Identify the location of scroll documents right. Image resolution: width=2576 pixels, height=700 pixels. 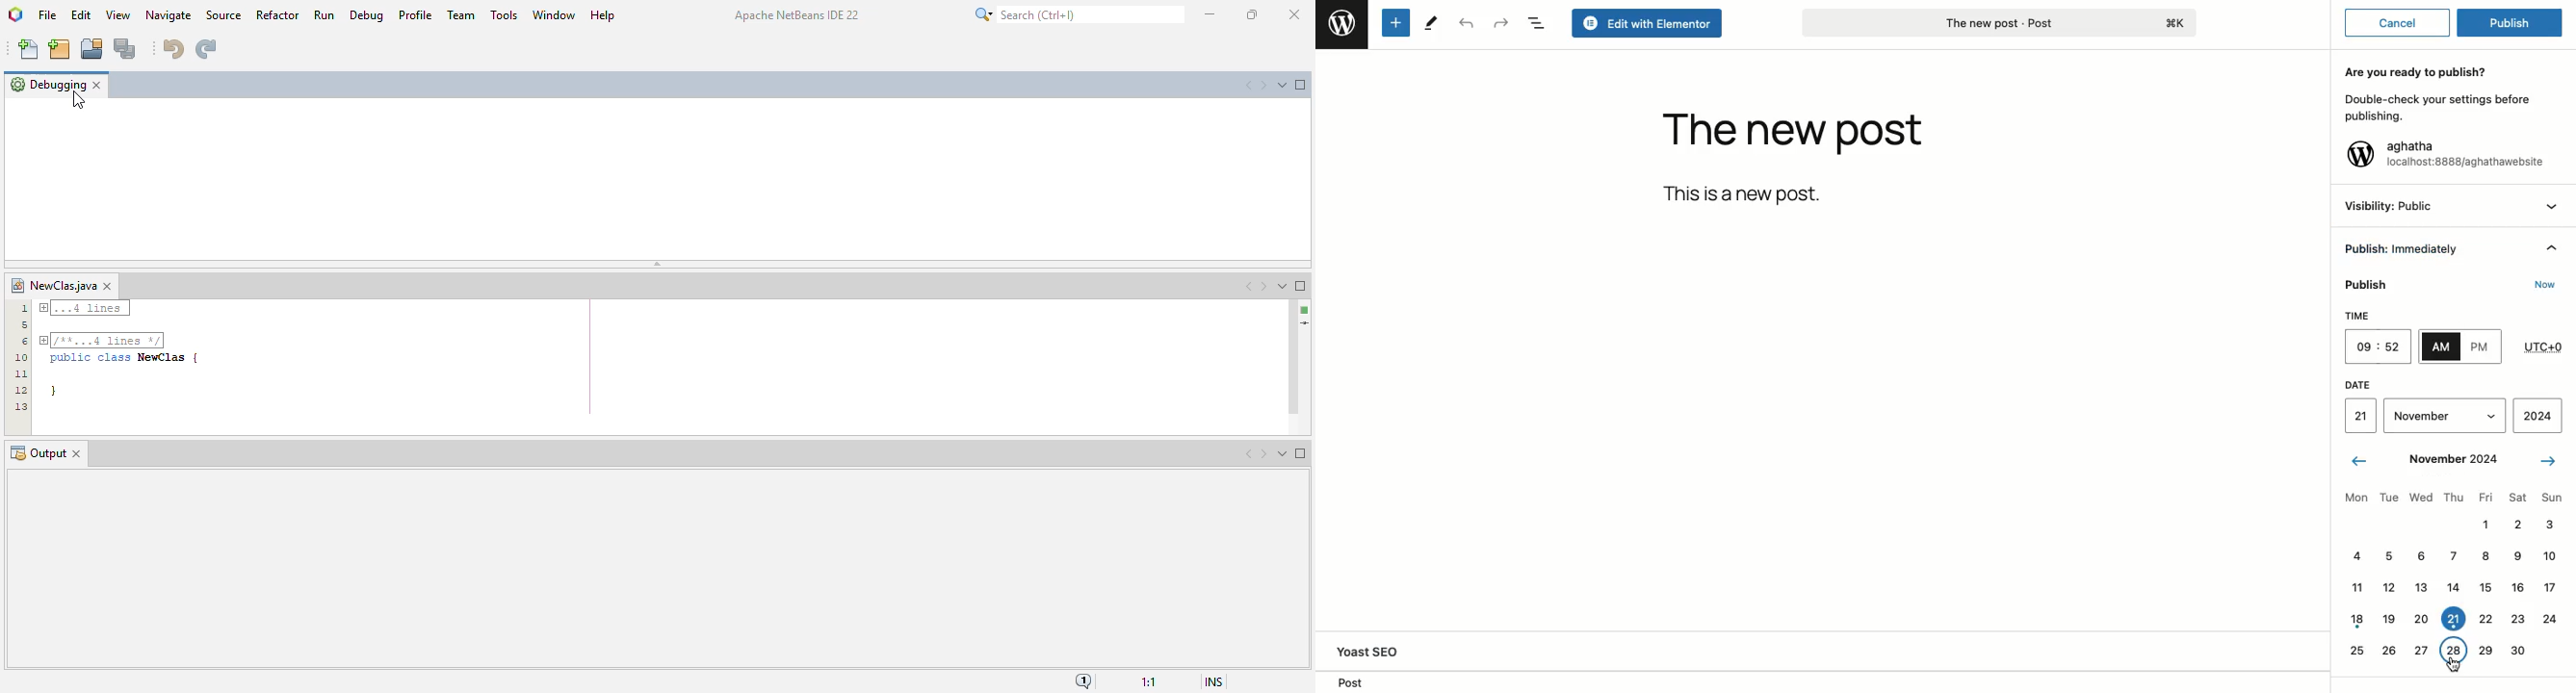
(1263, 287).